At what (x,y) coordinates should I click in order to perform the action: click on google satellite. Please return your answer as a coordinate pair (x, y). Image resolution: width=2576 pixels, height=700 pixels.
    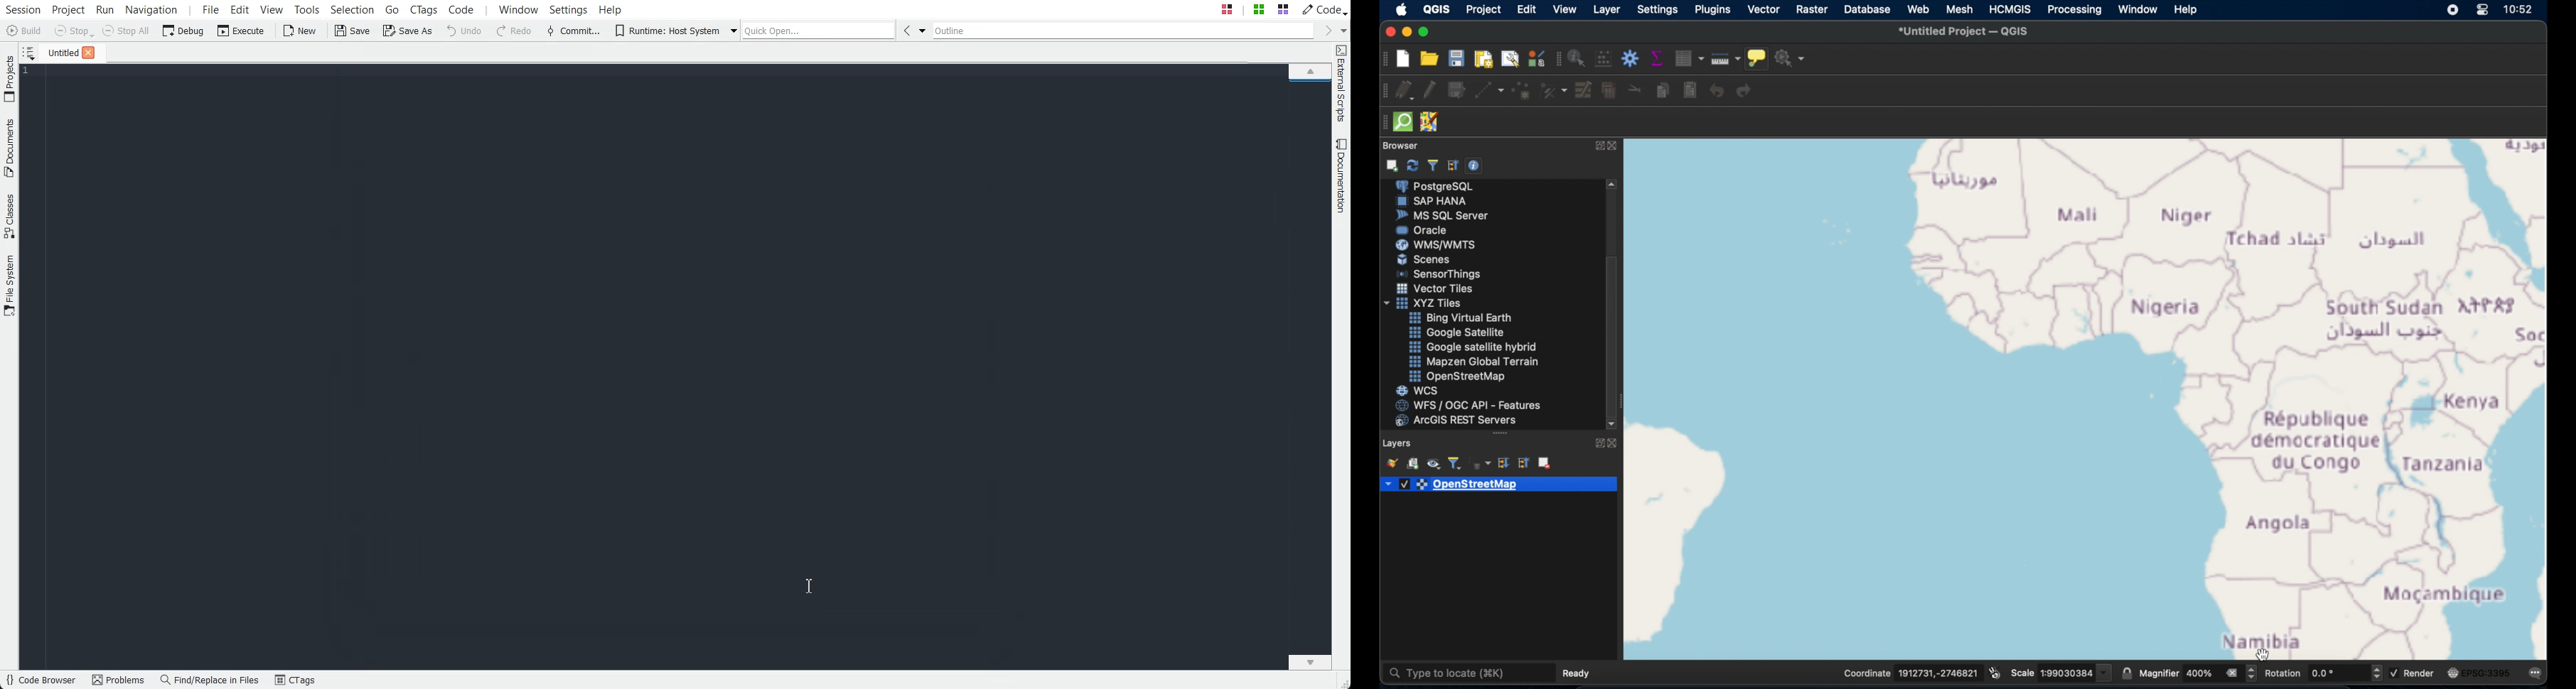
    Looking at the image, I should click on (1460, 334).